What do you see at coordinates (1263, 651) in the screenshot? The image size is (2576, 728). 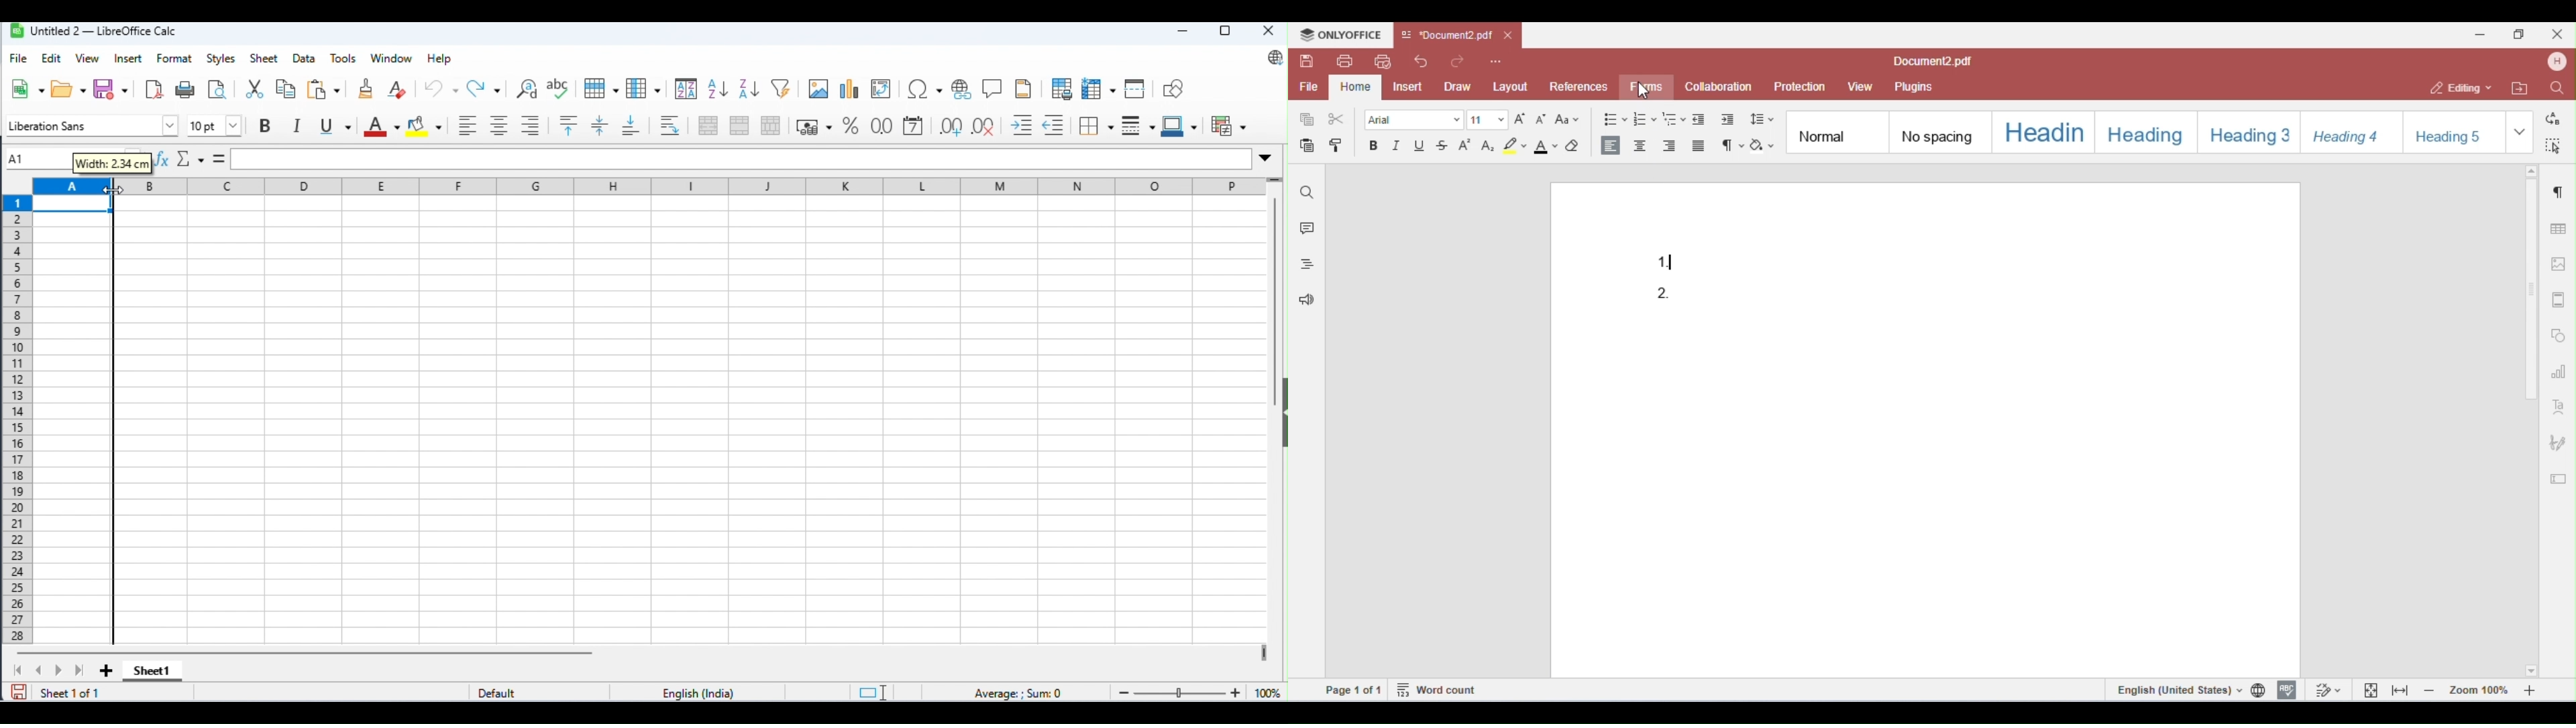 I see `drag to view next columns` at bounding box center [1263, 651].